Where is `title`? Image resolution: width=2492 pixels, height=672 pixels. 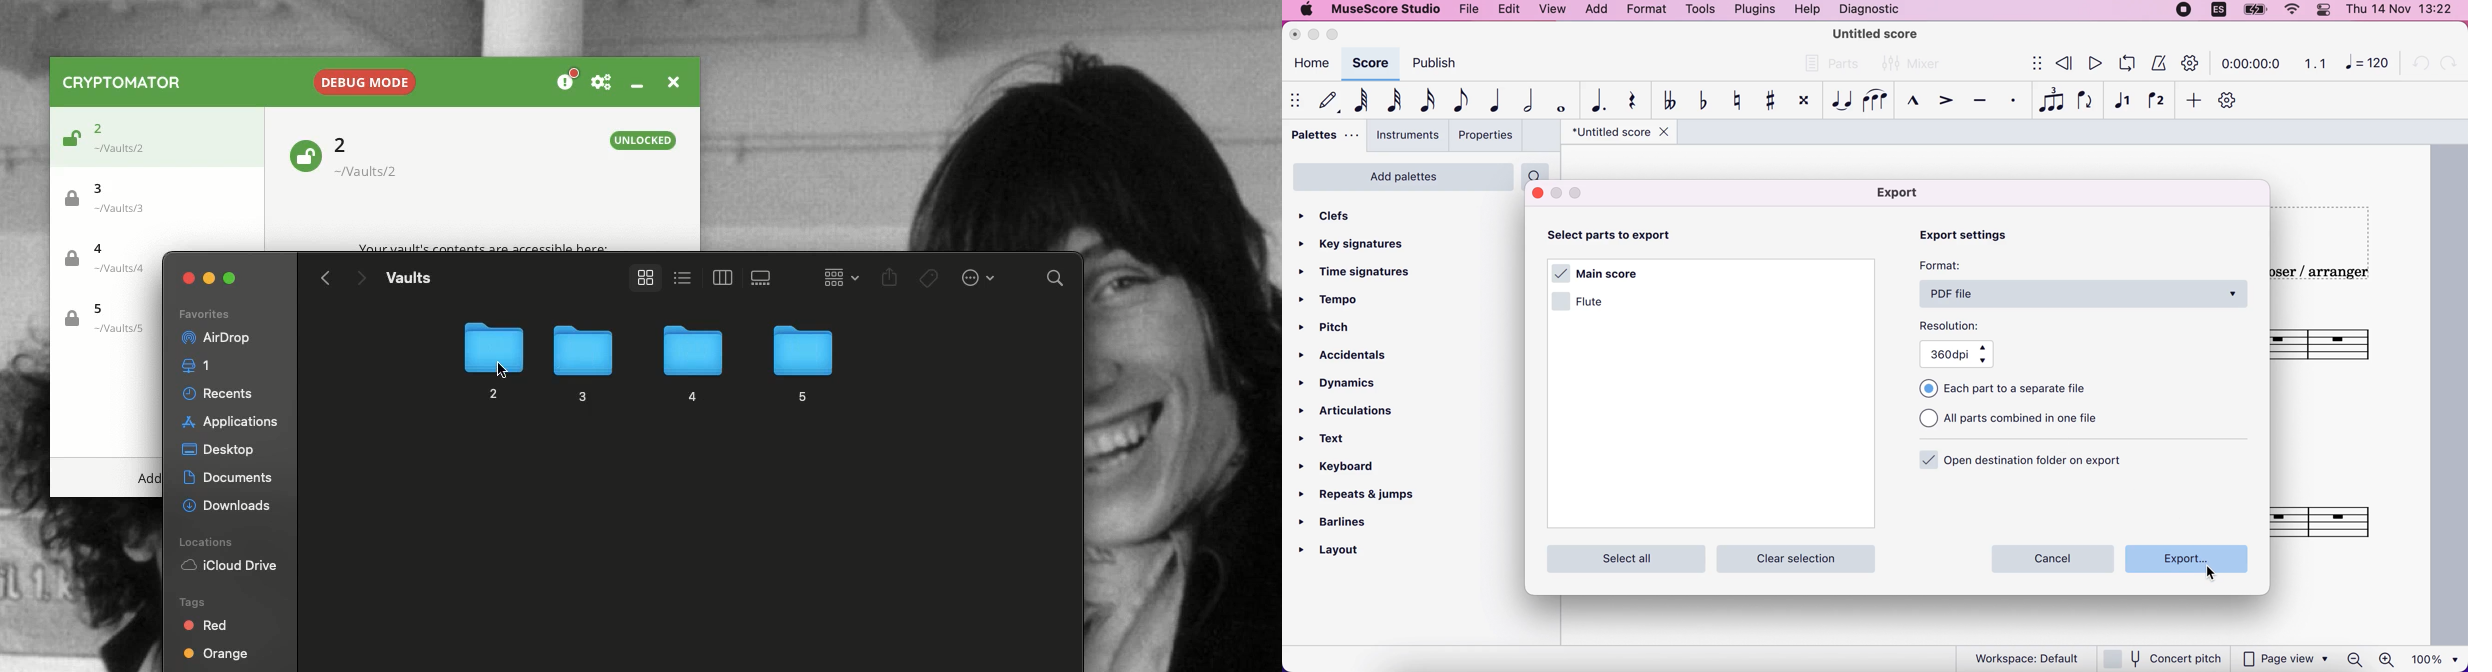 title is located at coordinates (1619, 134).